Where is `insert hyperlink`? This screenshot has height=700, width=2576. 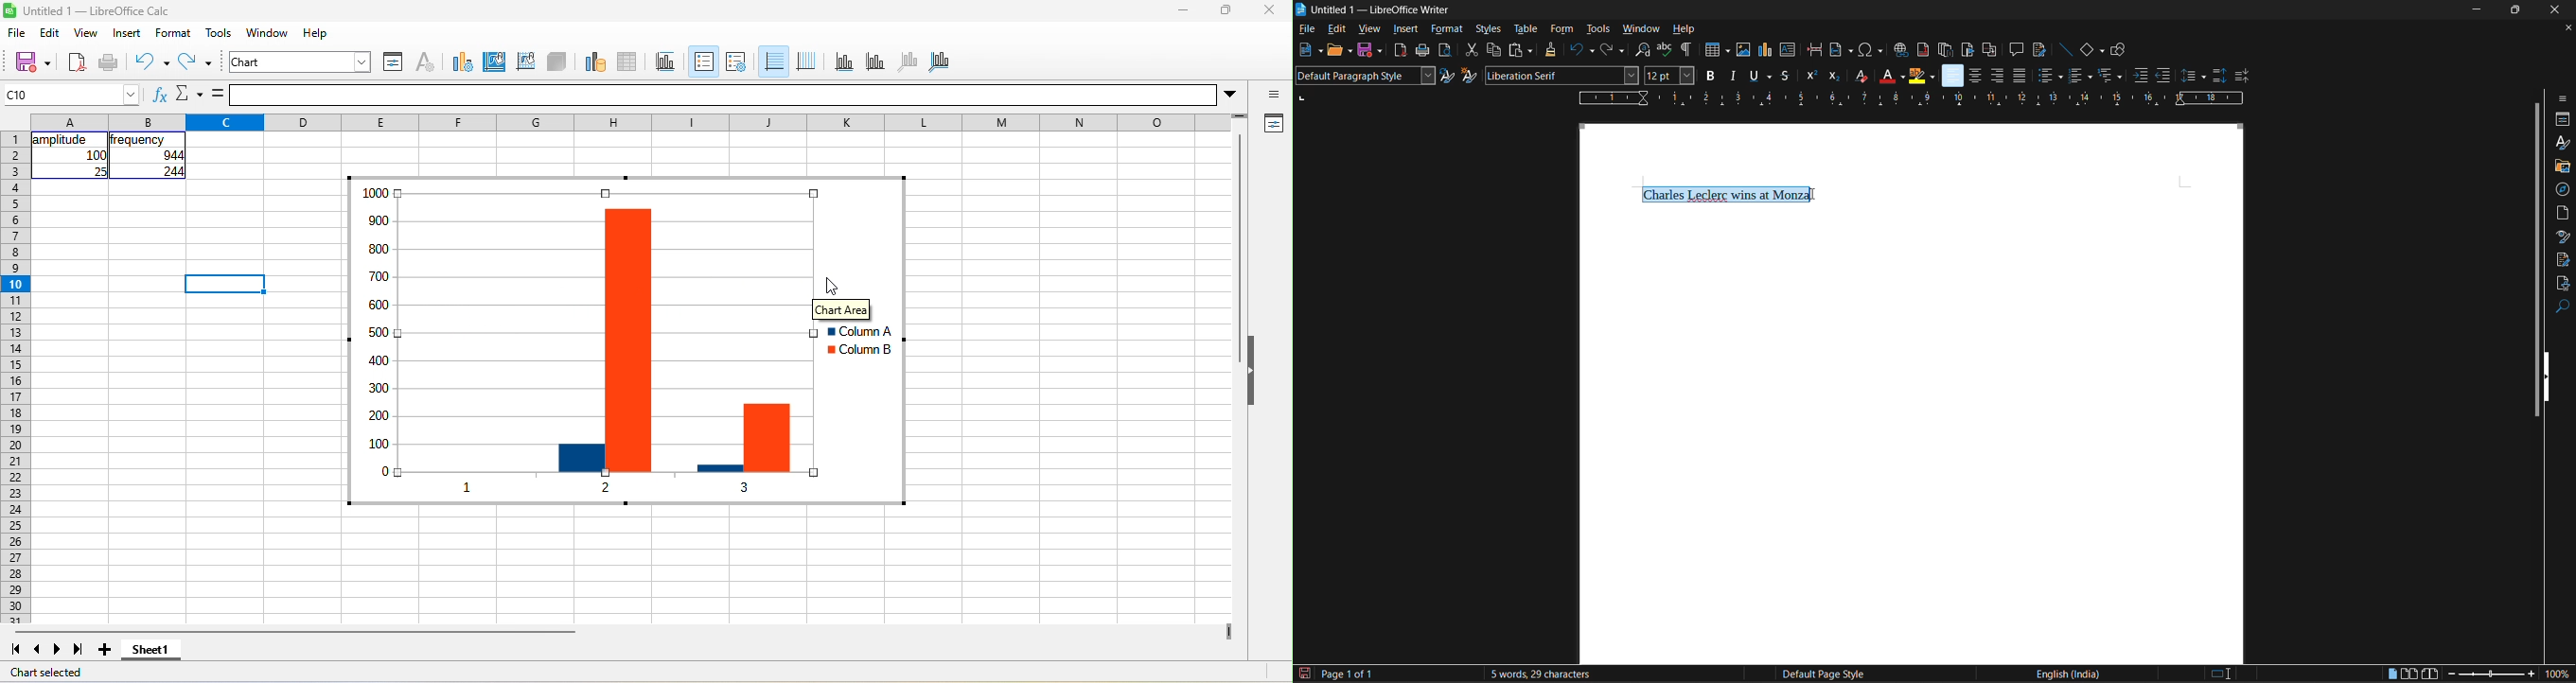
insert hyperlink is located at coordinates (1902, 51).